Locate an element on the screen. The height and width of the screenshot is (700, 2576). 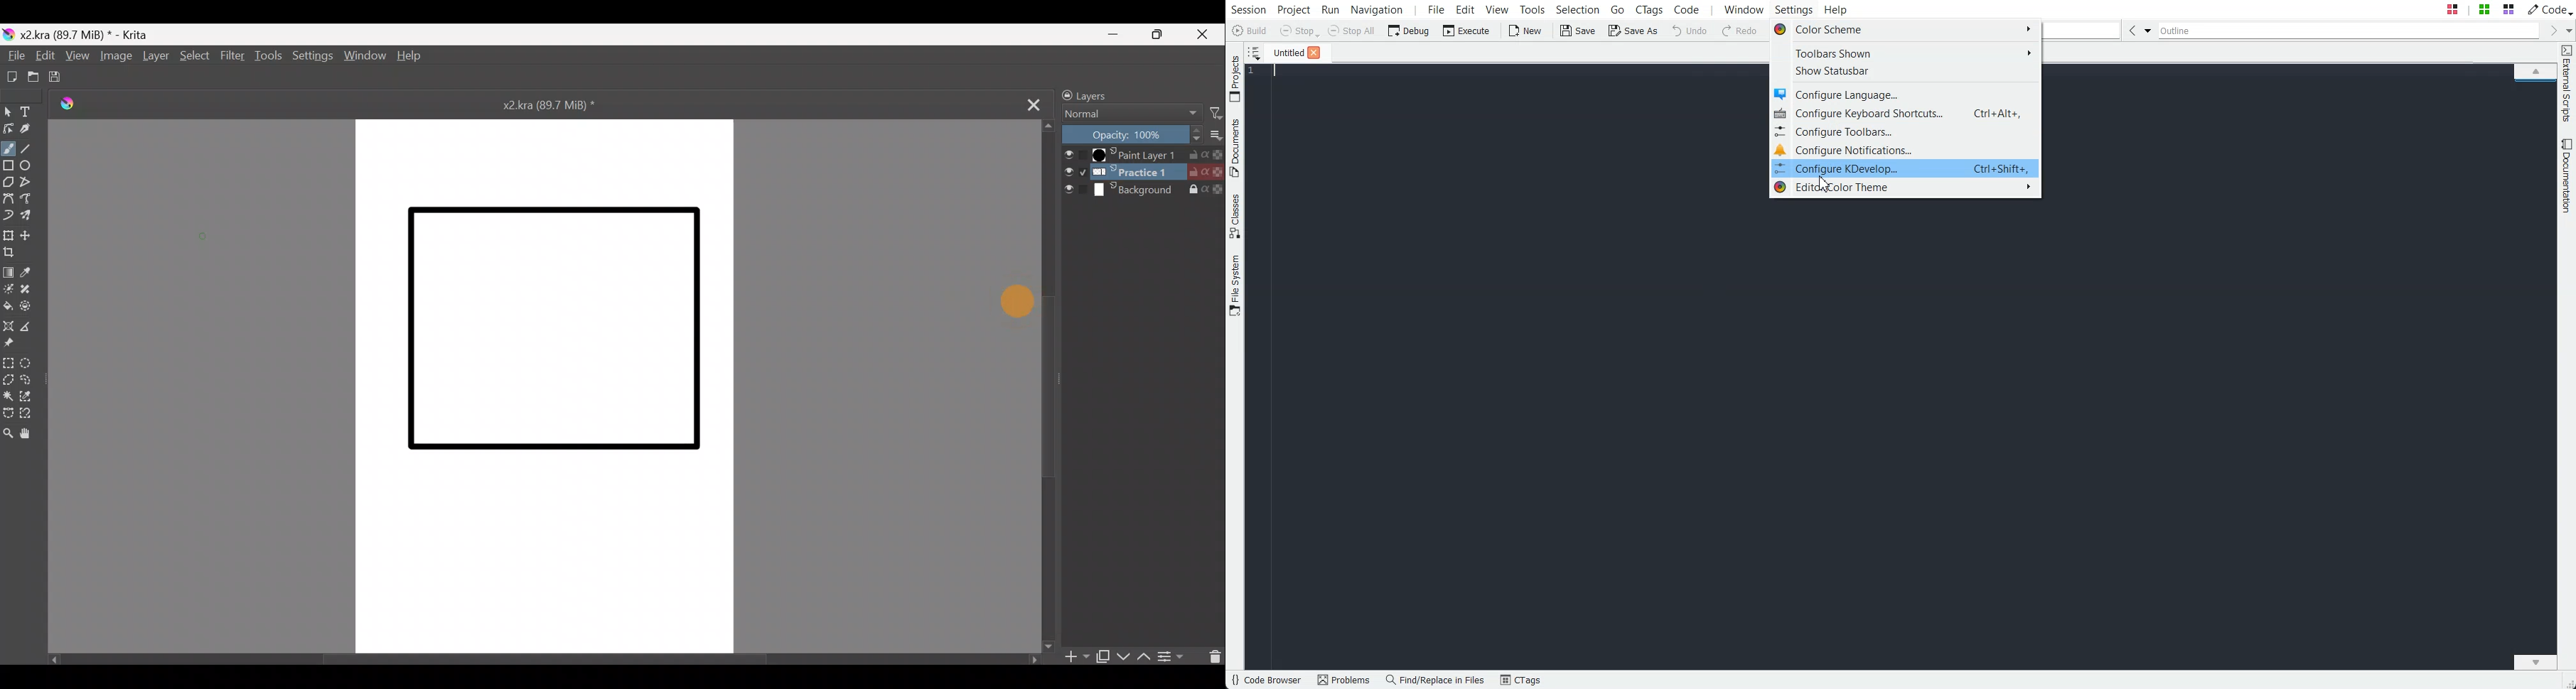
Transform a layer/selection is located at coordinates (8, 235).